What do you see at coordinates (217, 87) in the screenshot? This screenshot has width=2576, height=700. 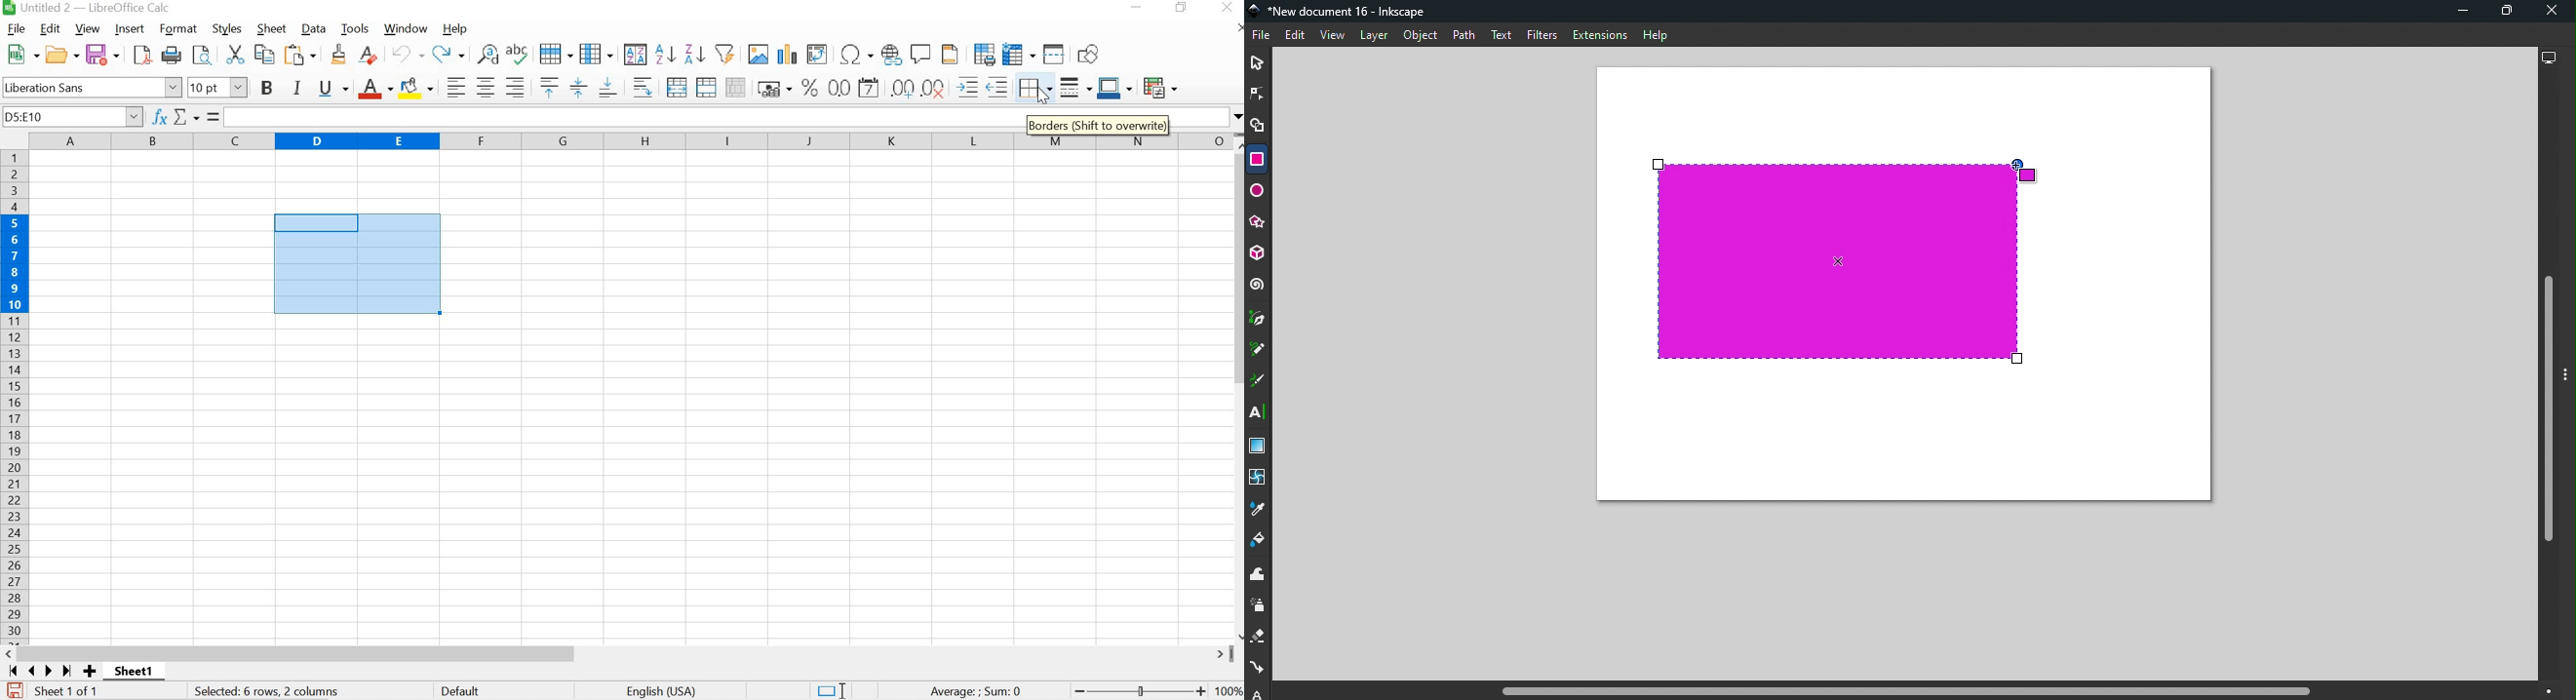 I see `FONT SIZE` at bounding box center [217, 87].